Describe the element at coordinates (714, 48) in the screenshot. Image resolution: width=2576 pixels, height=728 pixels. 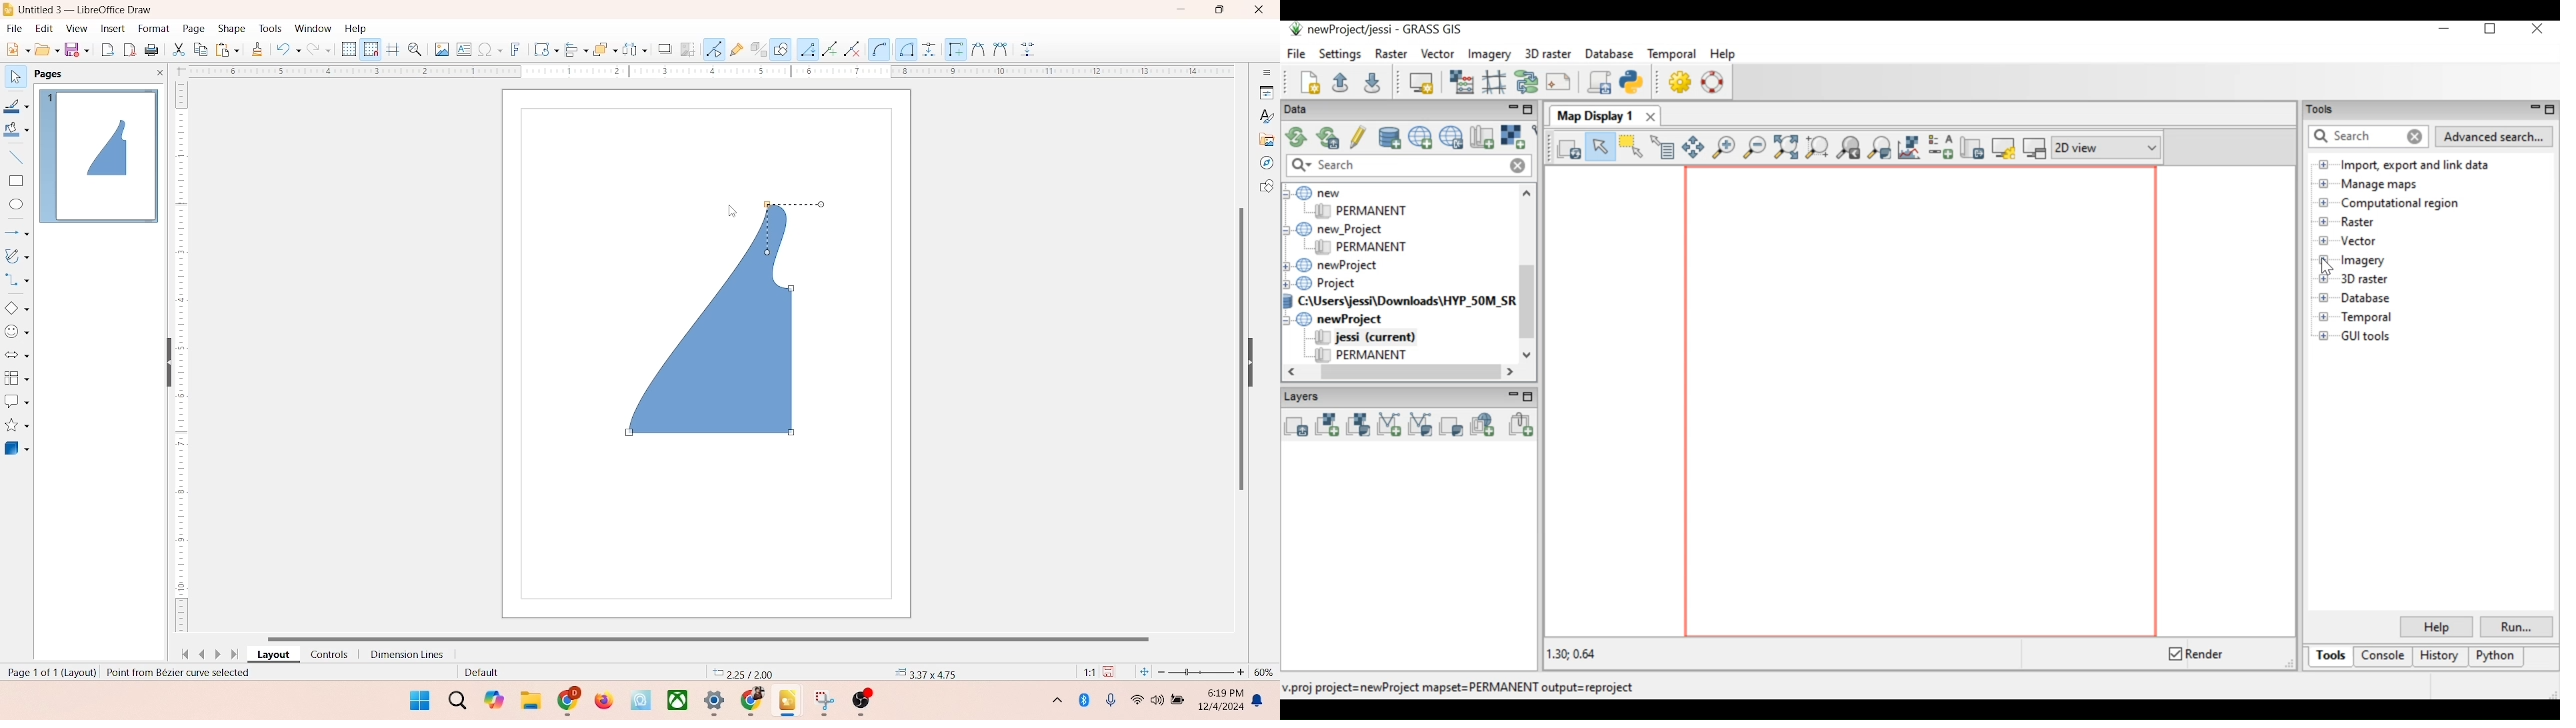
I see `point edit mode` at that location.